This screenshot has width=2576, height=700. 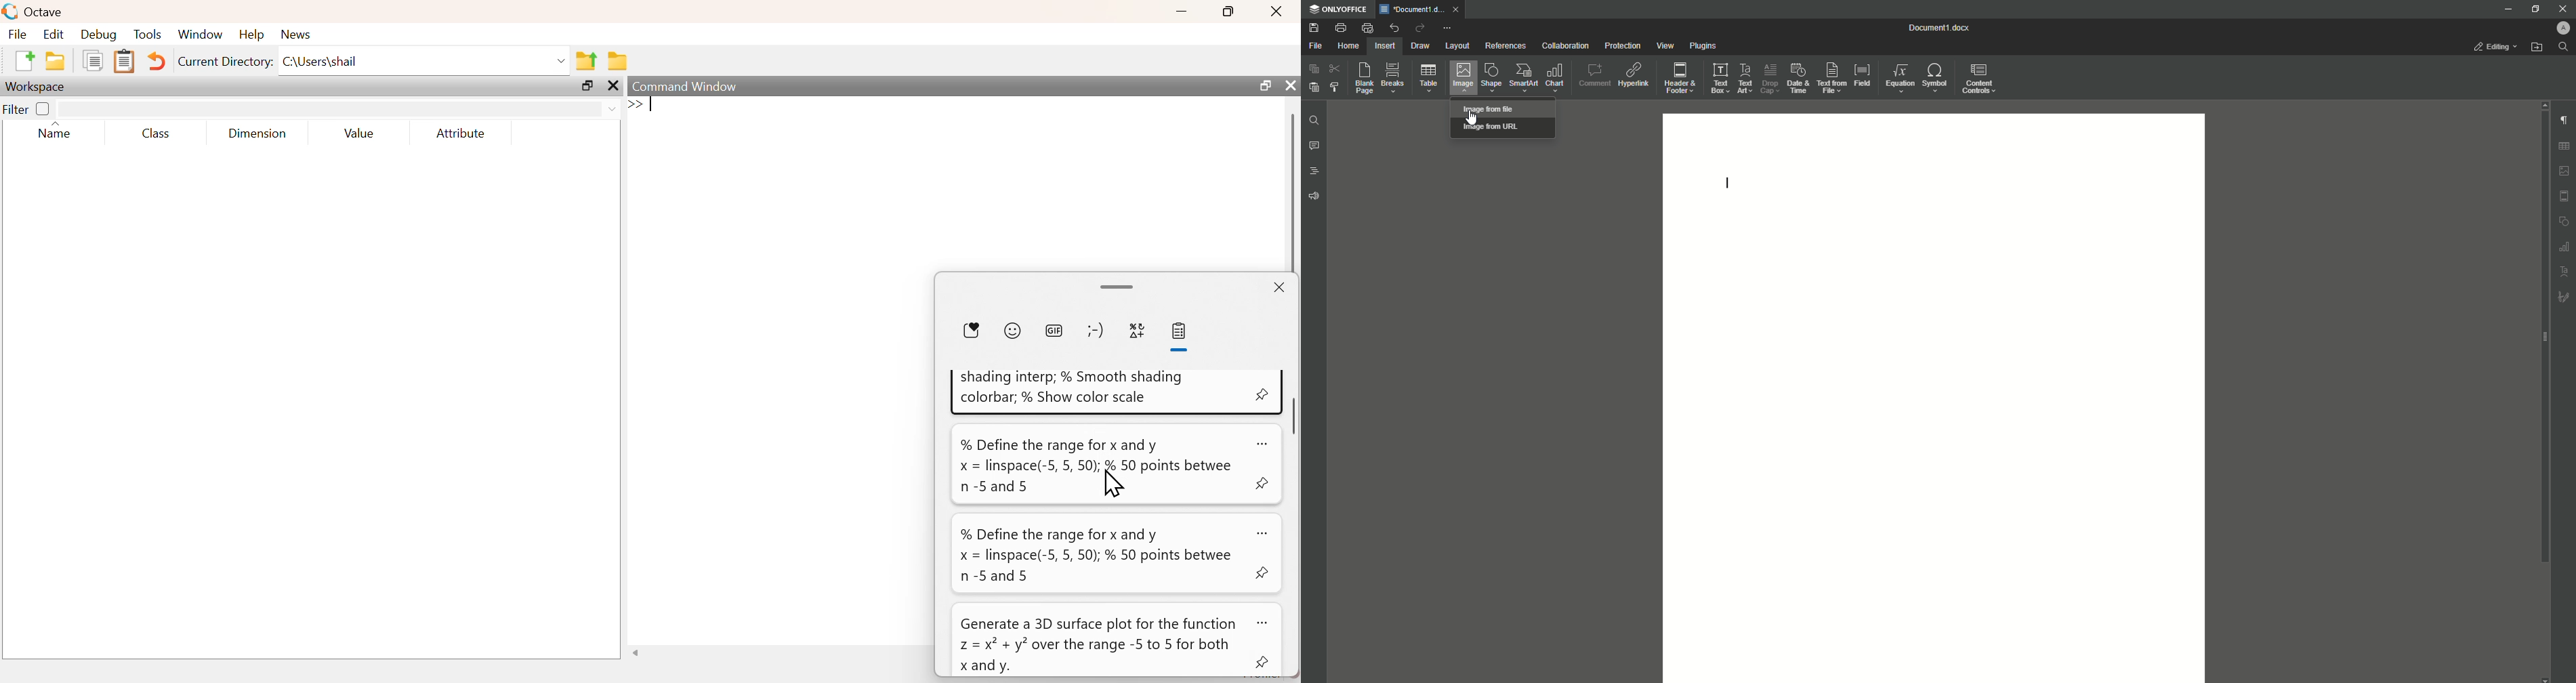 What do you see at coordinates (18, 33) in the screenshot?
I see `File` at bounding box center [18, 33].